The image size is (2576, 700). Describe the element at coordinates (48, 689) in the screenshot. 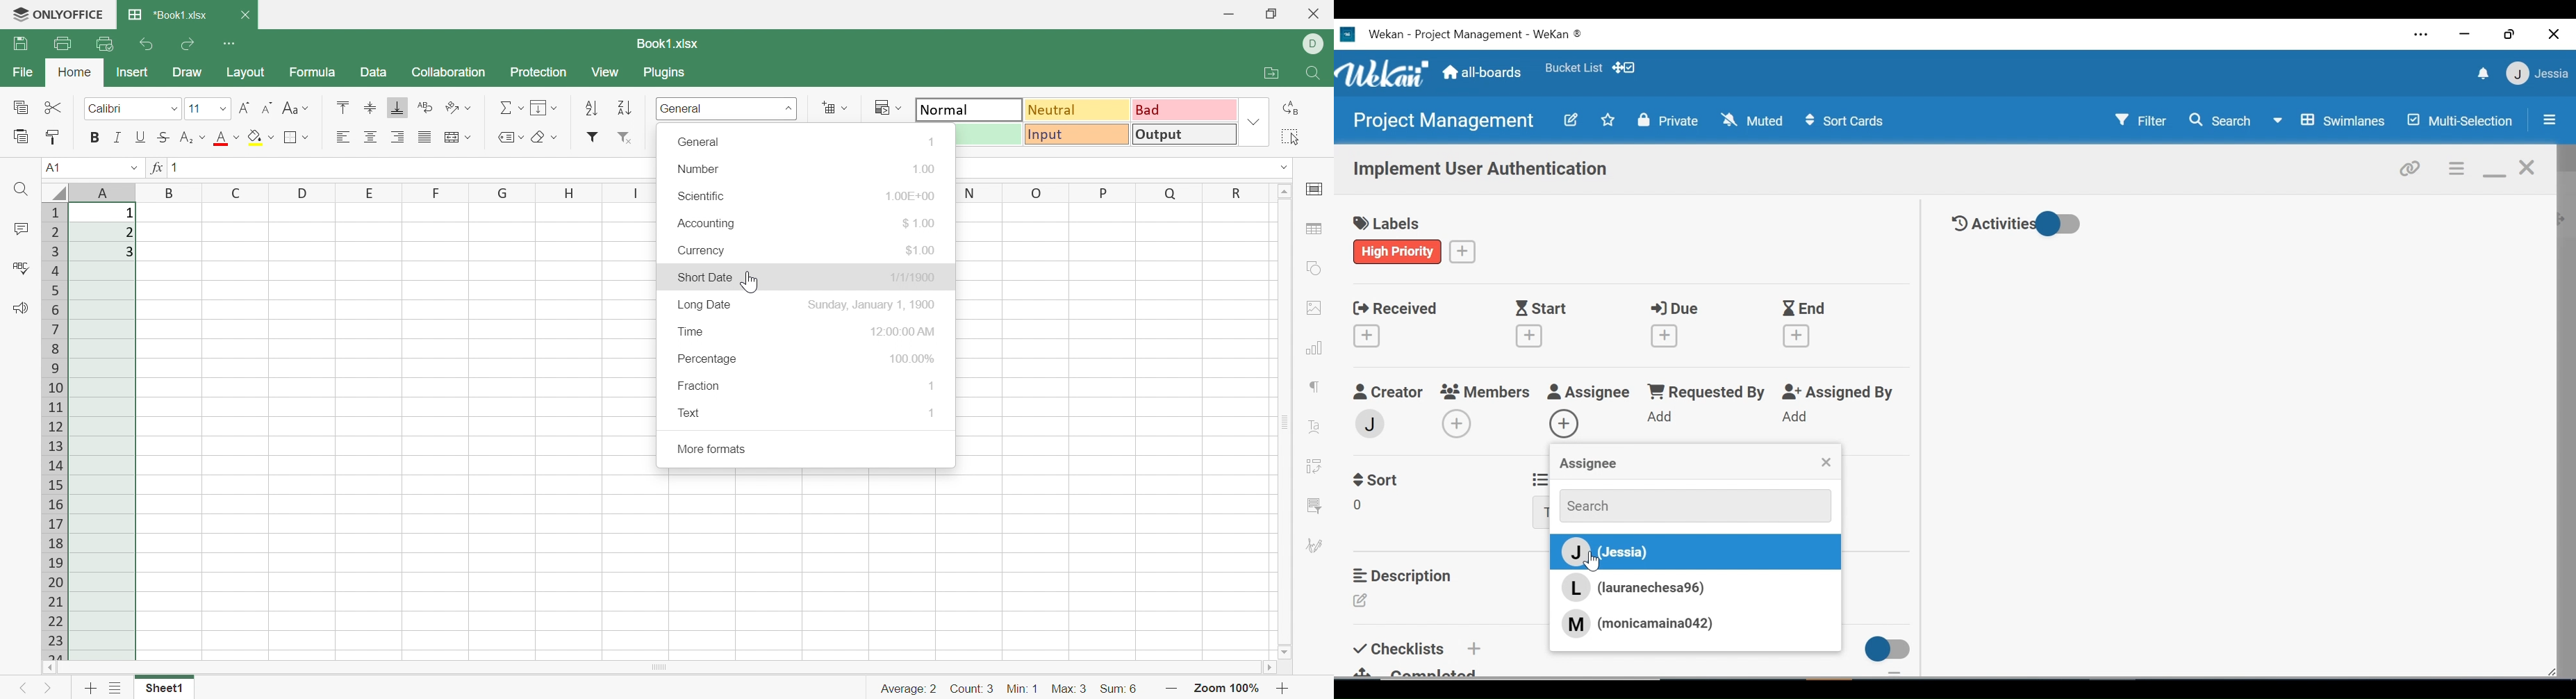

I see `Next` at that location.